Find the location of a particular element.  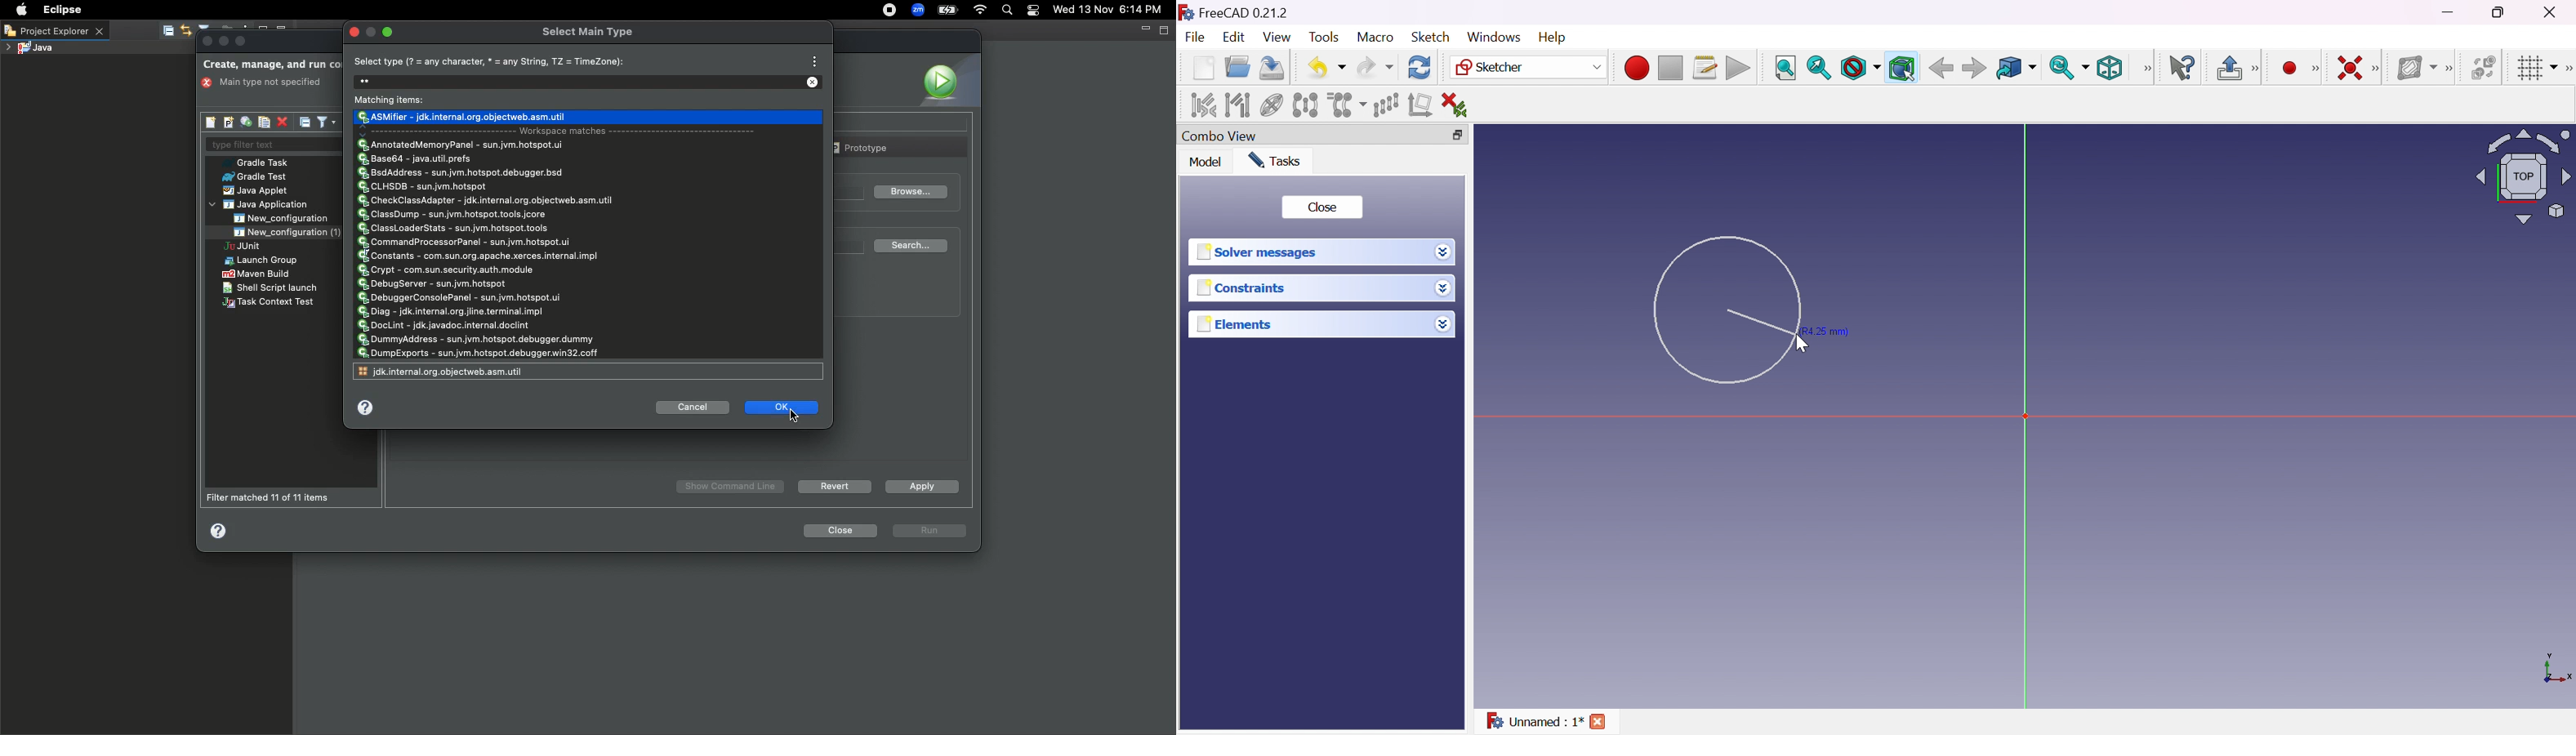

Sketch is located at coordinates (1431, 36).